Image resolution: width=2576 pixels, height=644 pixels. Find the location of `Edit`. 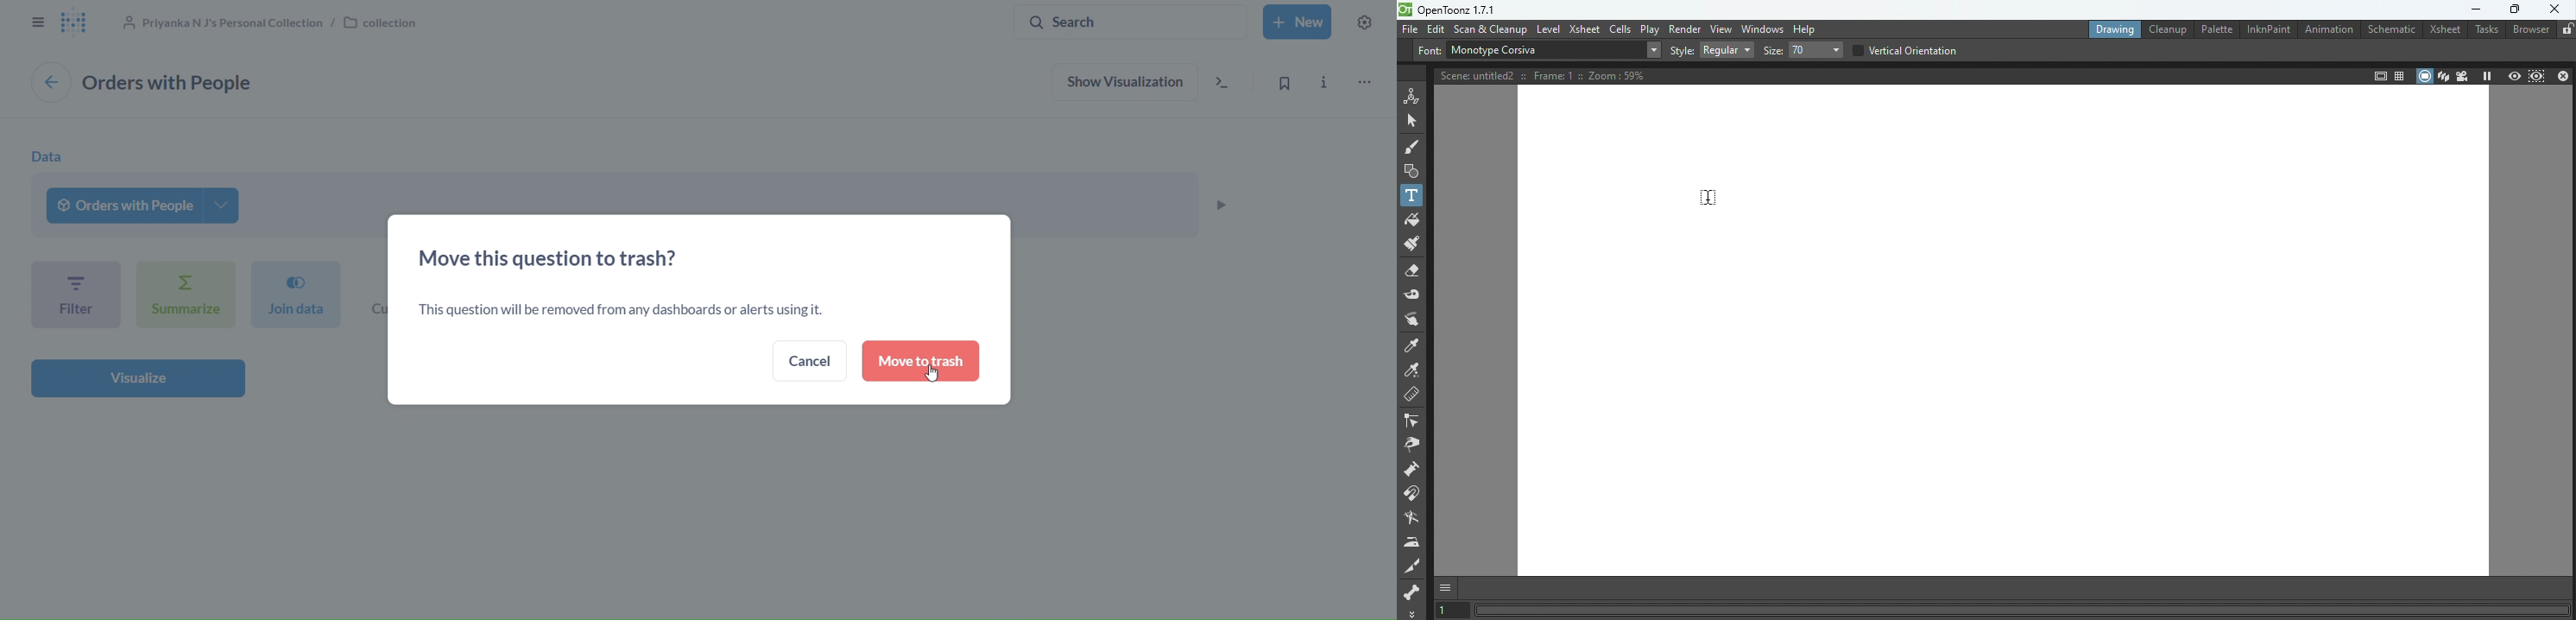

Edit is located at coordinates (1437, 28).